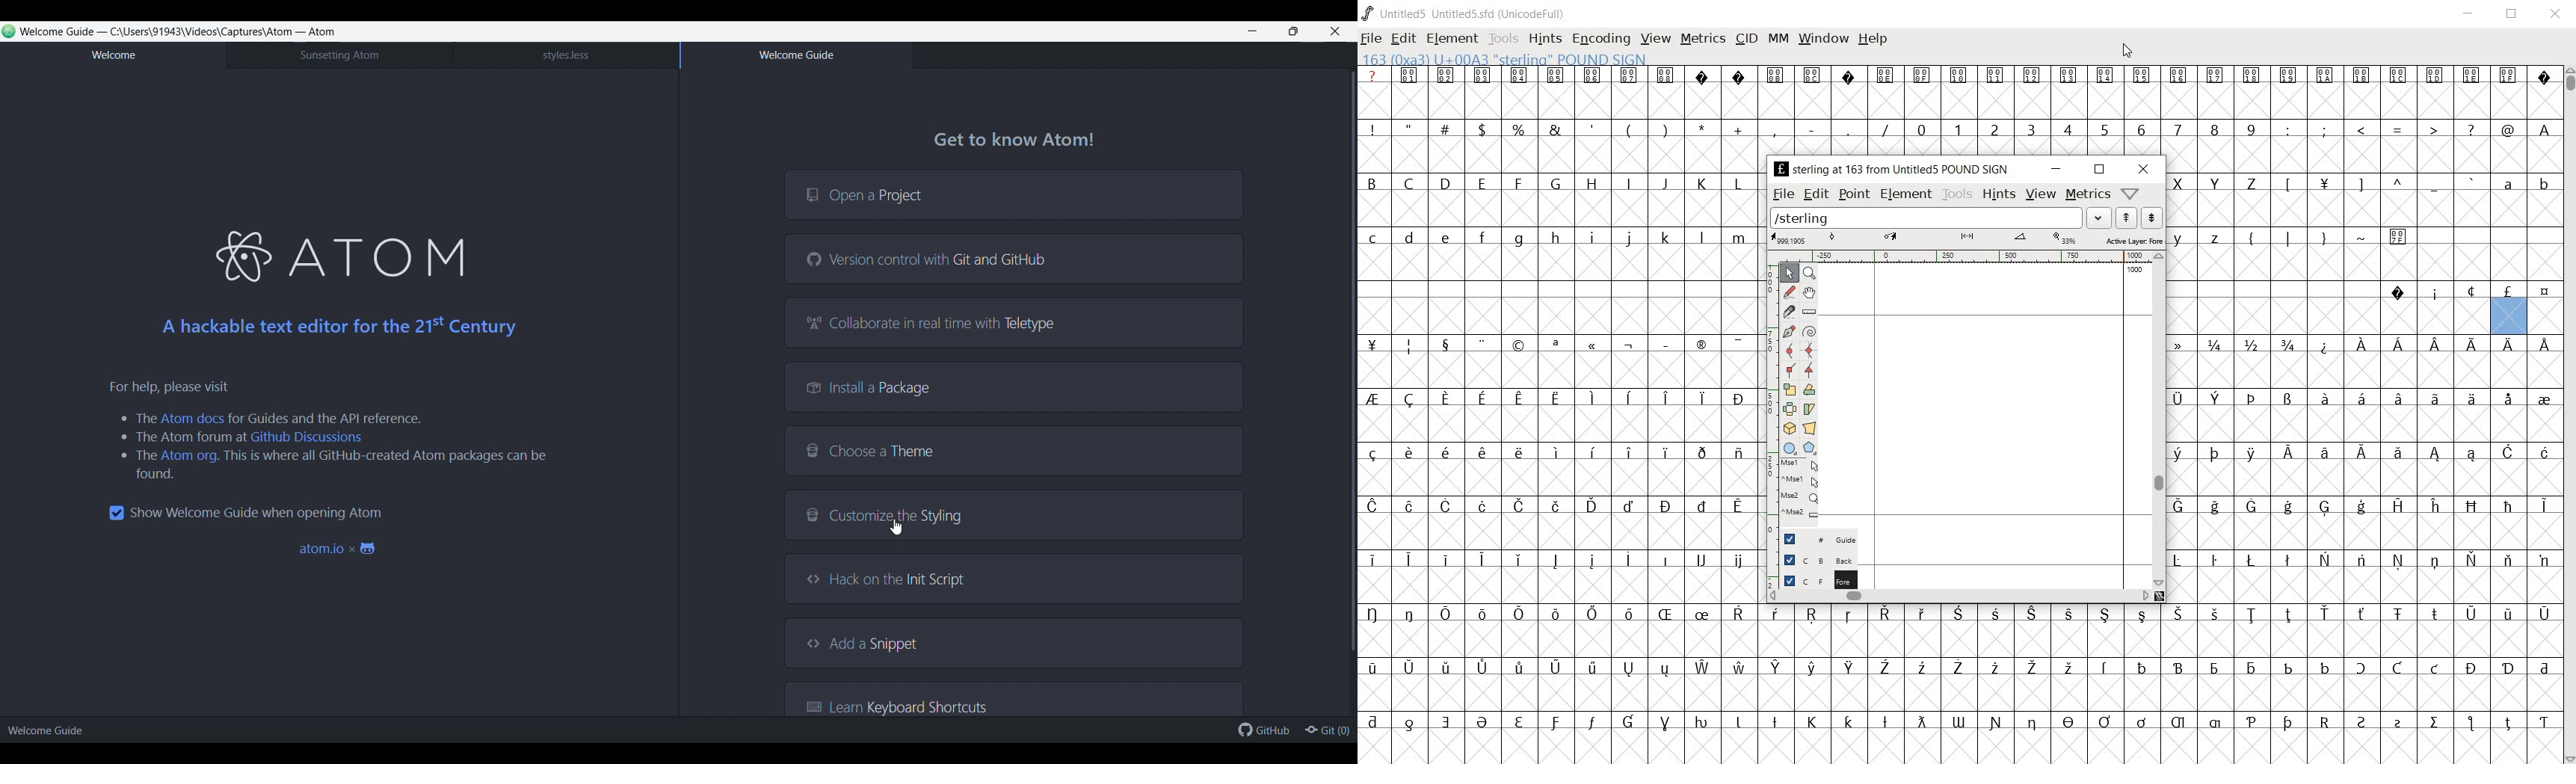 The height and width of the screenshot is (784, 2576). What do you see at coordinates (2473, 456) in the screenshot?
I see `Symbol` at bounding box center [2473, 456].